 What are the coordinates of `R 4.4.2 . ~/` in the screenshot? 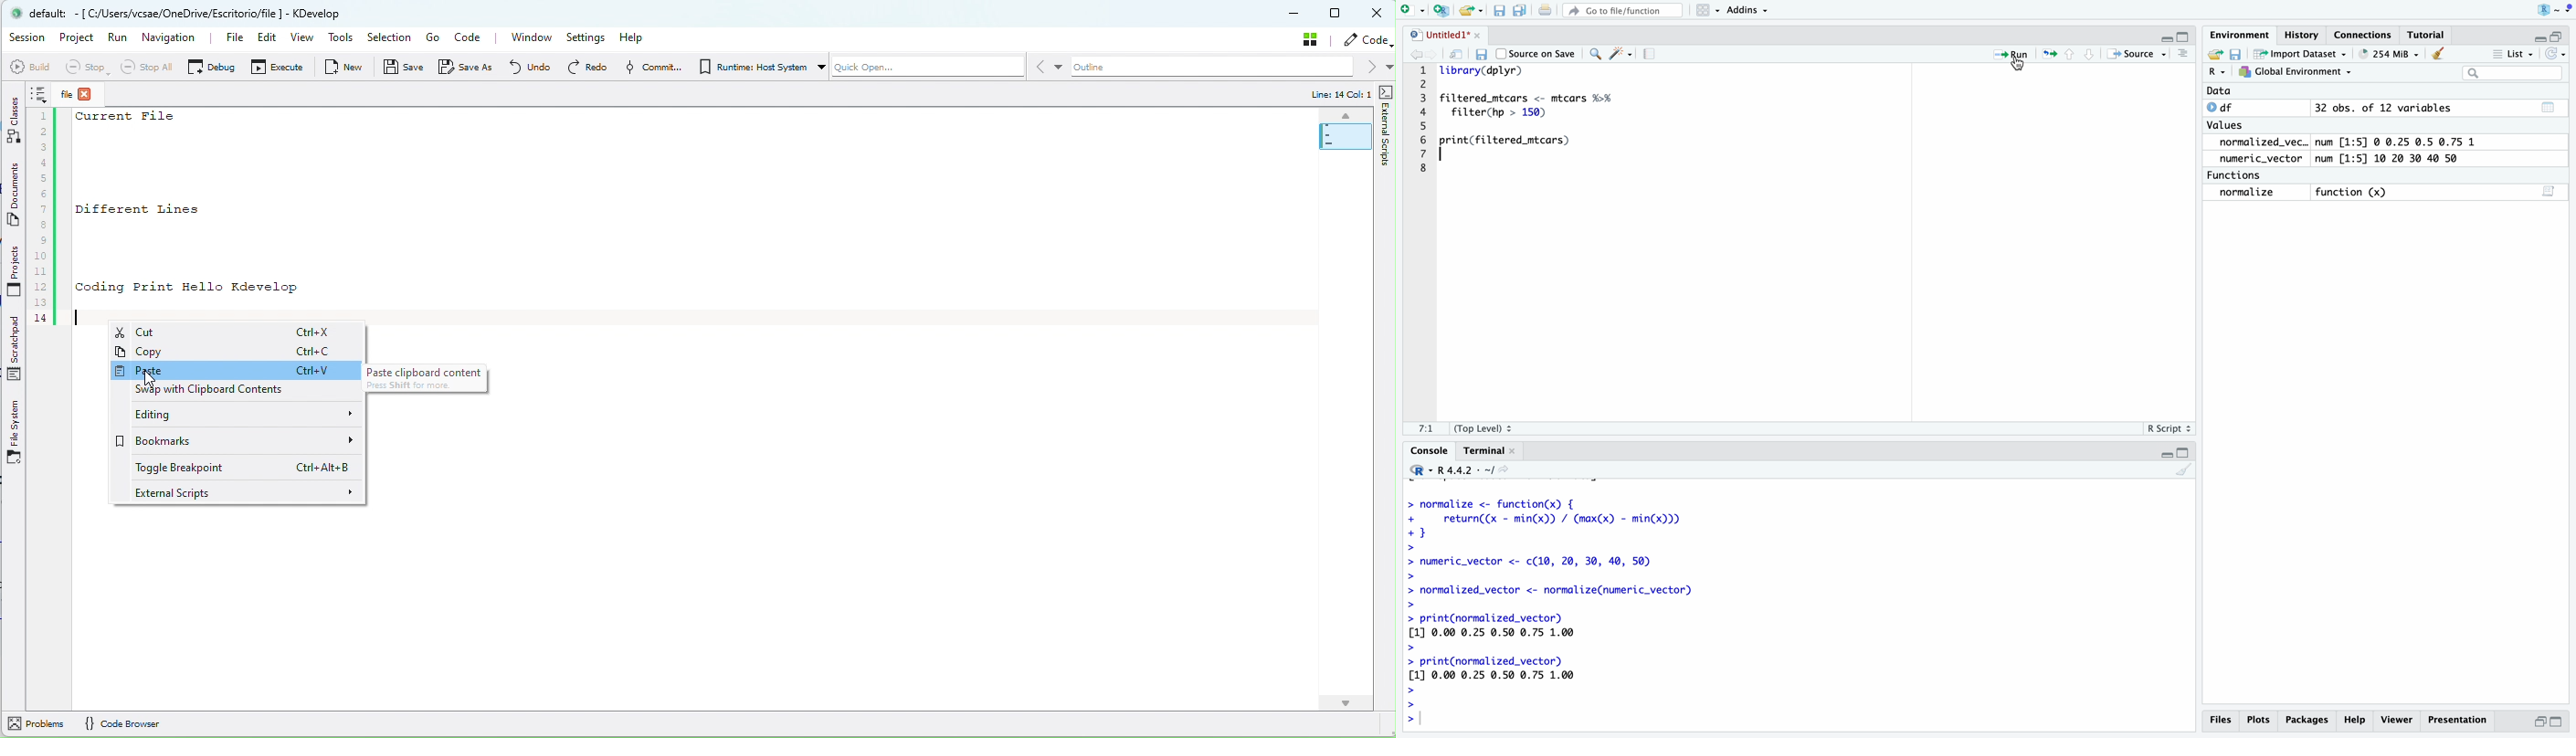 It's located at (1461, 471).